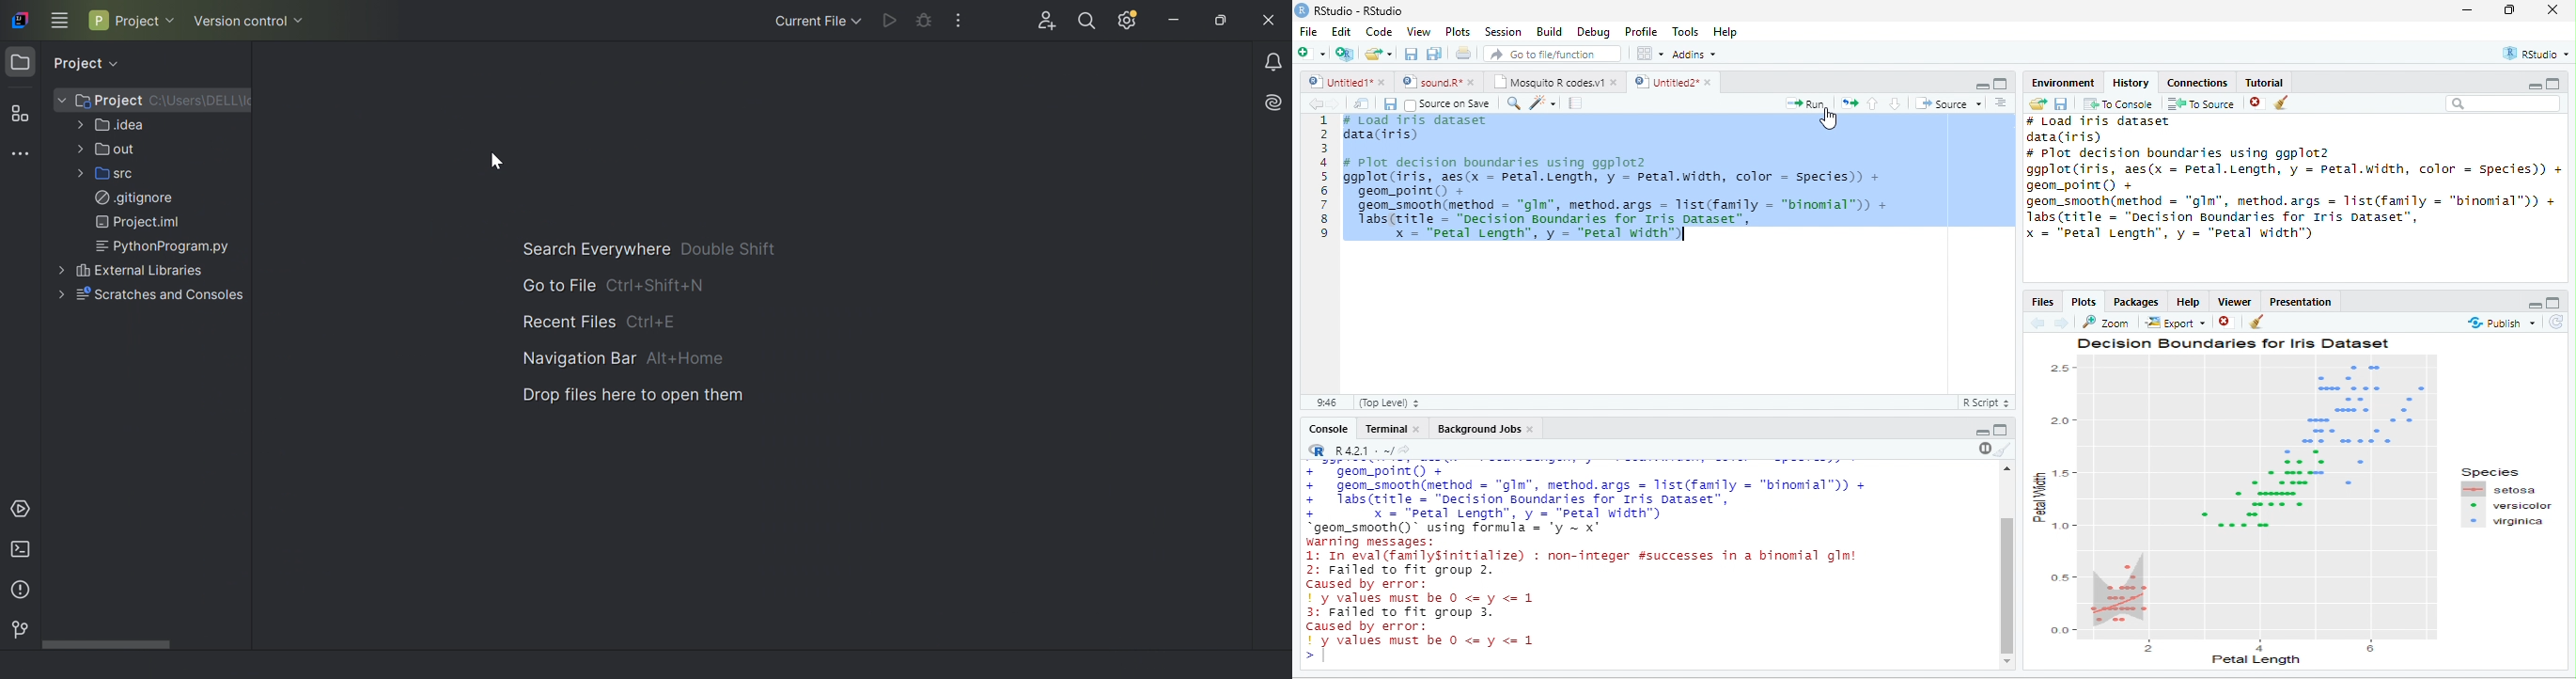 The height and width of the screenshot is (700, 2576). I want to click on close, so click(2553, 9).